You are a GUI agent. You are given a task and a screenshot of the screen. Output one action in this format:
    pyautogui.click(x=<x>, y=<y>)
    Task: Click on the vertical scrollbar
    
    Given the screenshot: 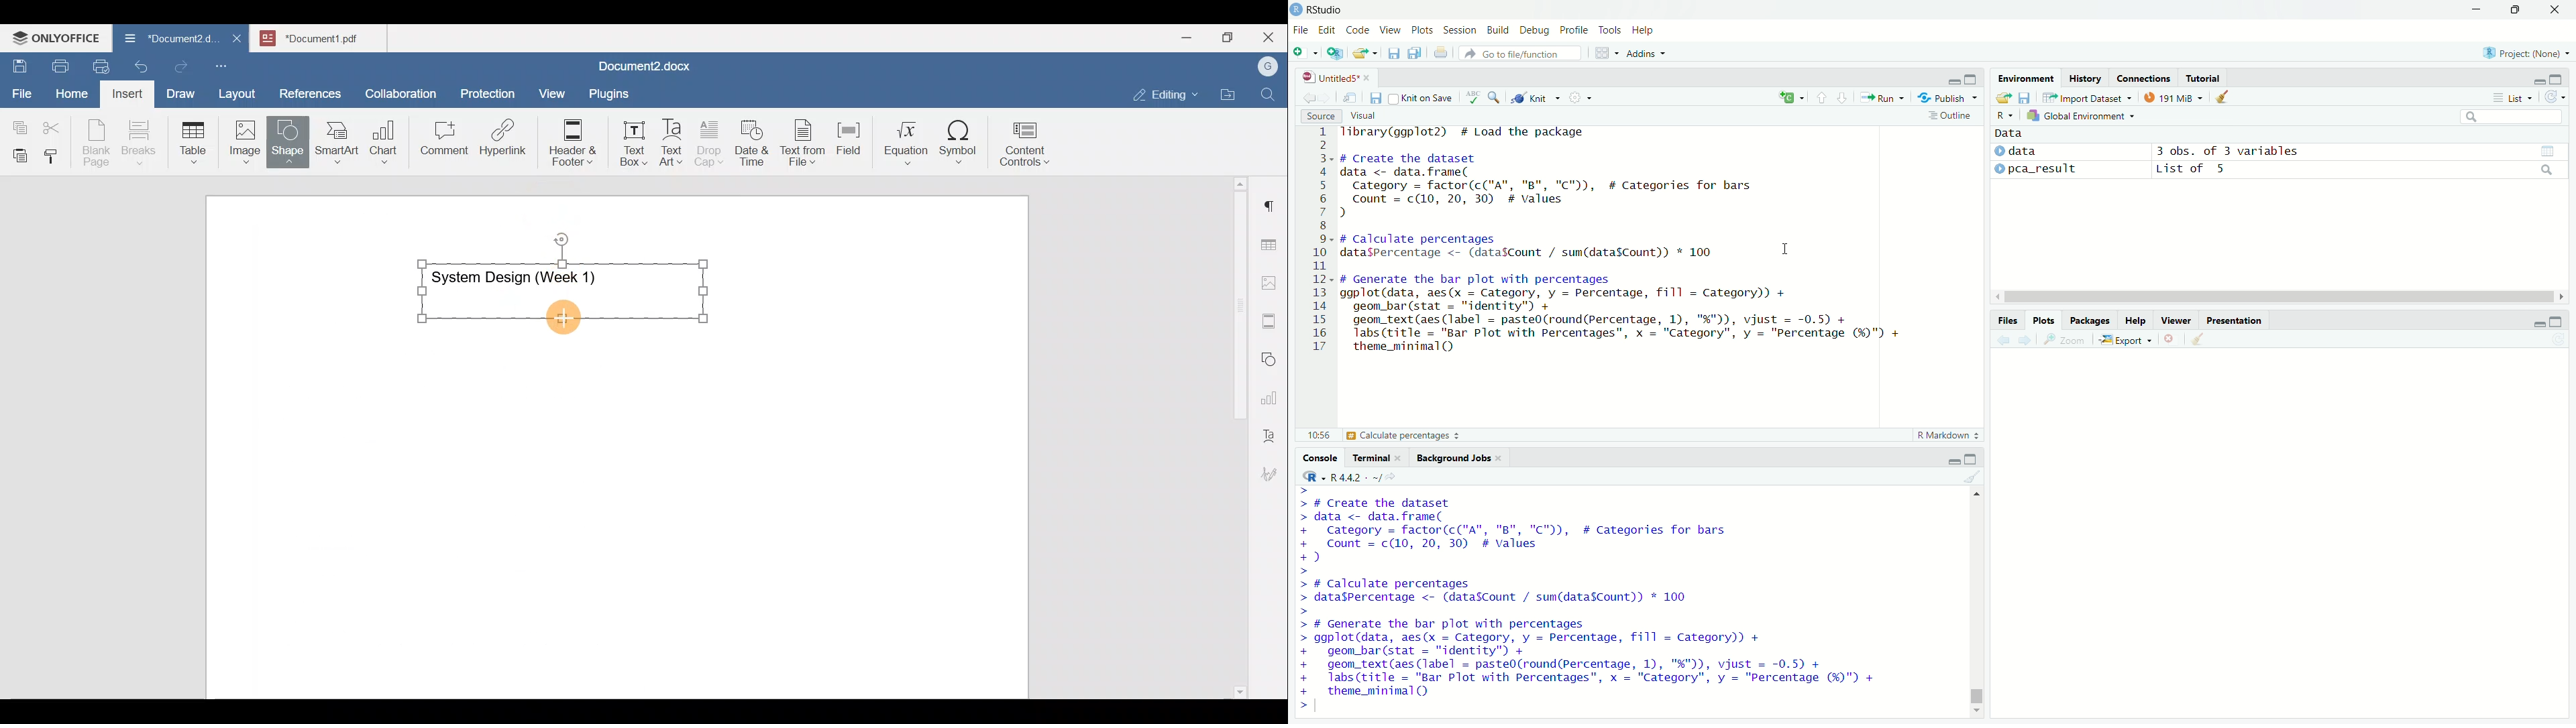 What is the action you would take?
    pyautogui.click(x=1974, y=674)
    